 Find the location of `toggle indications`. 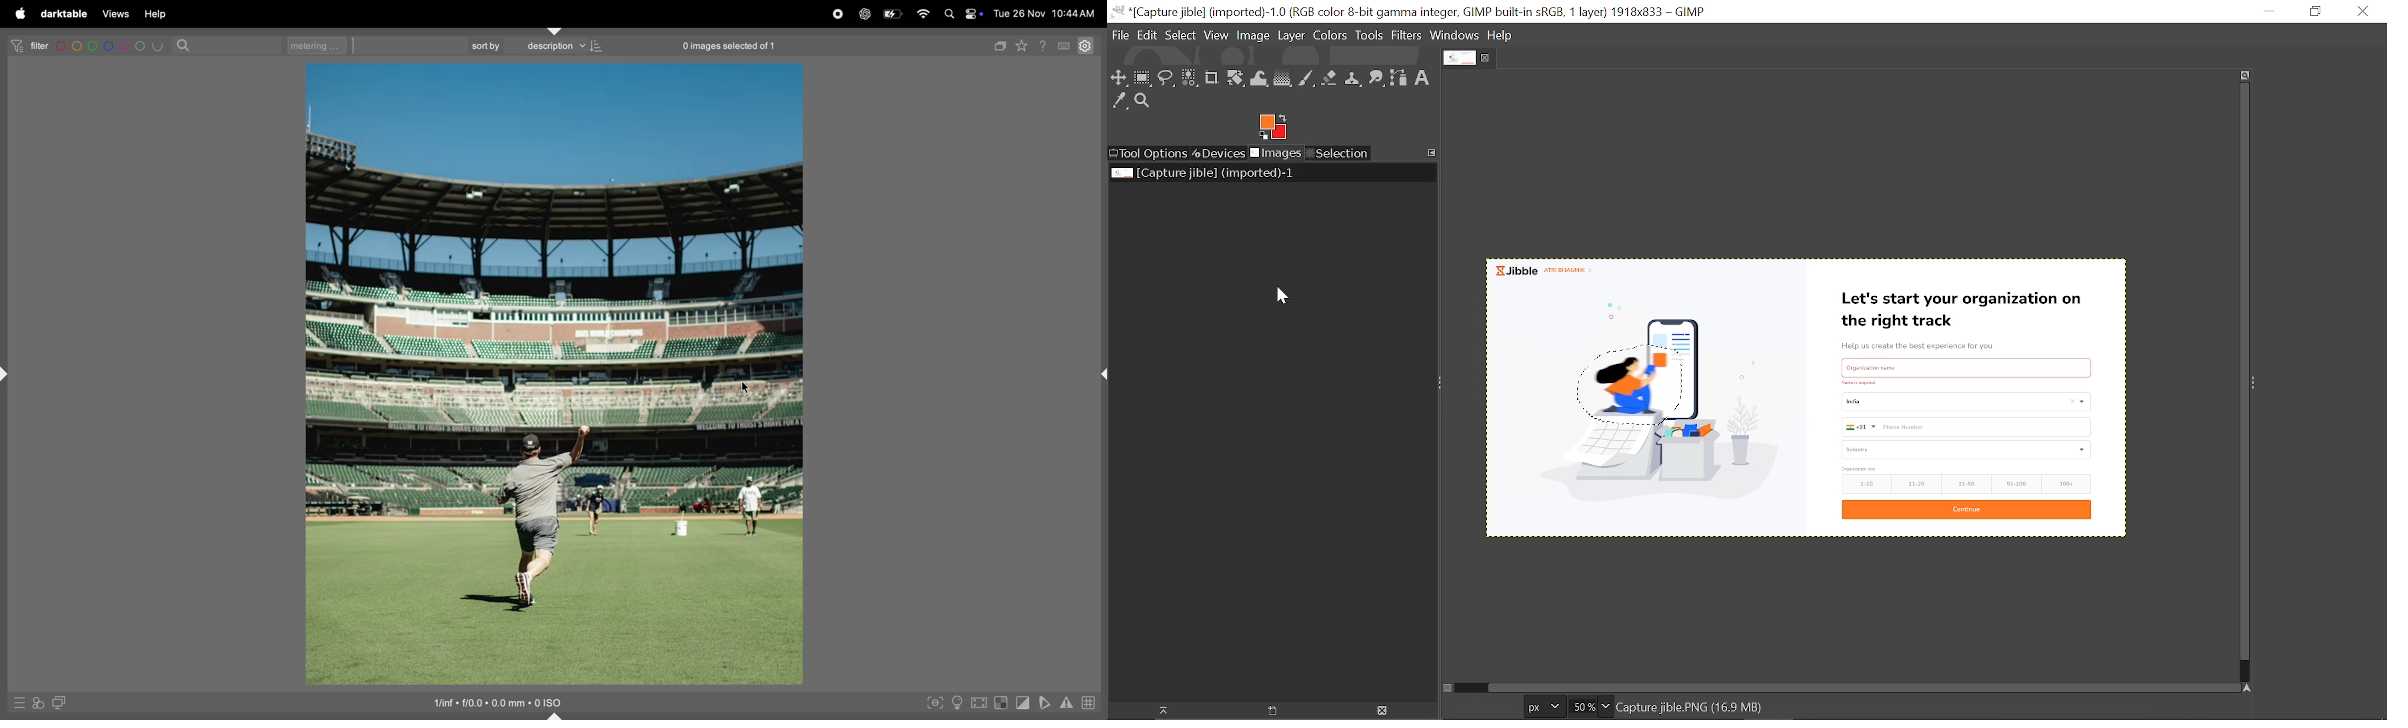

toggle indications is located at coordinates (1002, 702).